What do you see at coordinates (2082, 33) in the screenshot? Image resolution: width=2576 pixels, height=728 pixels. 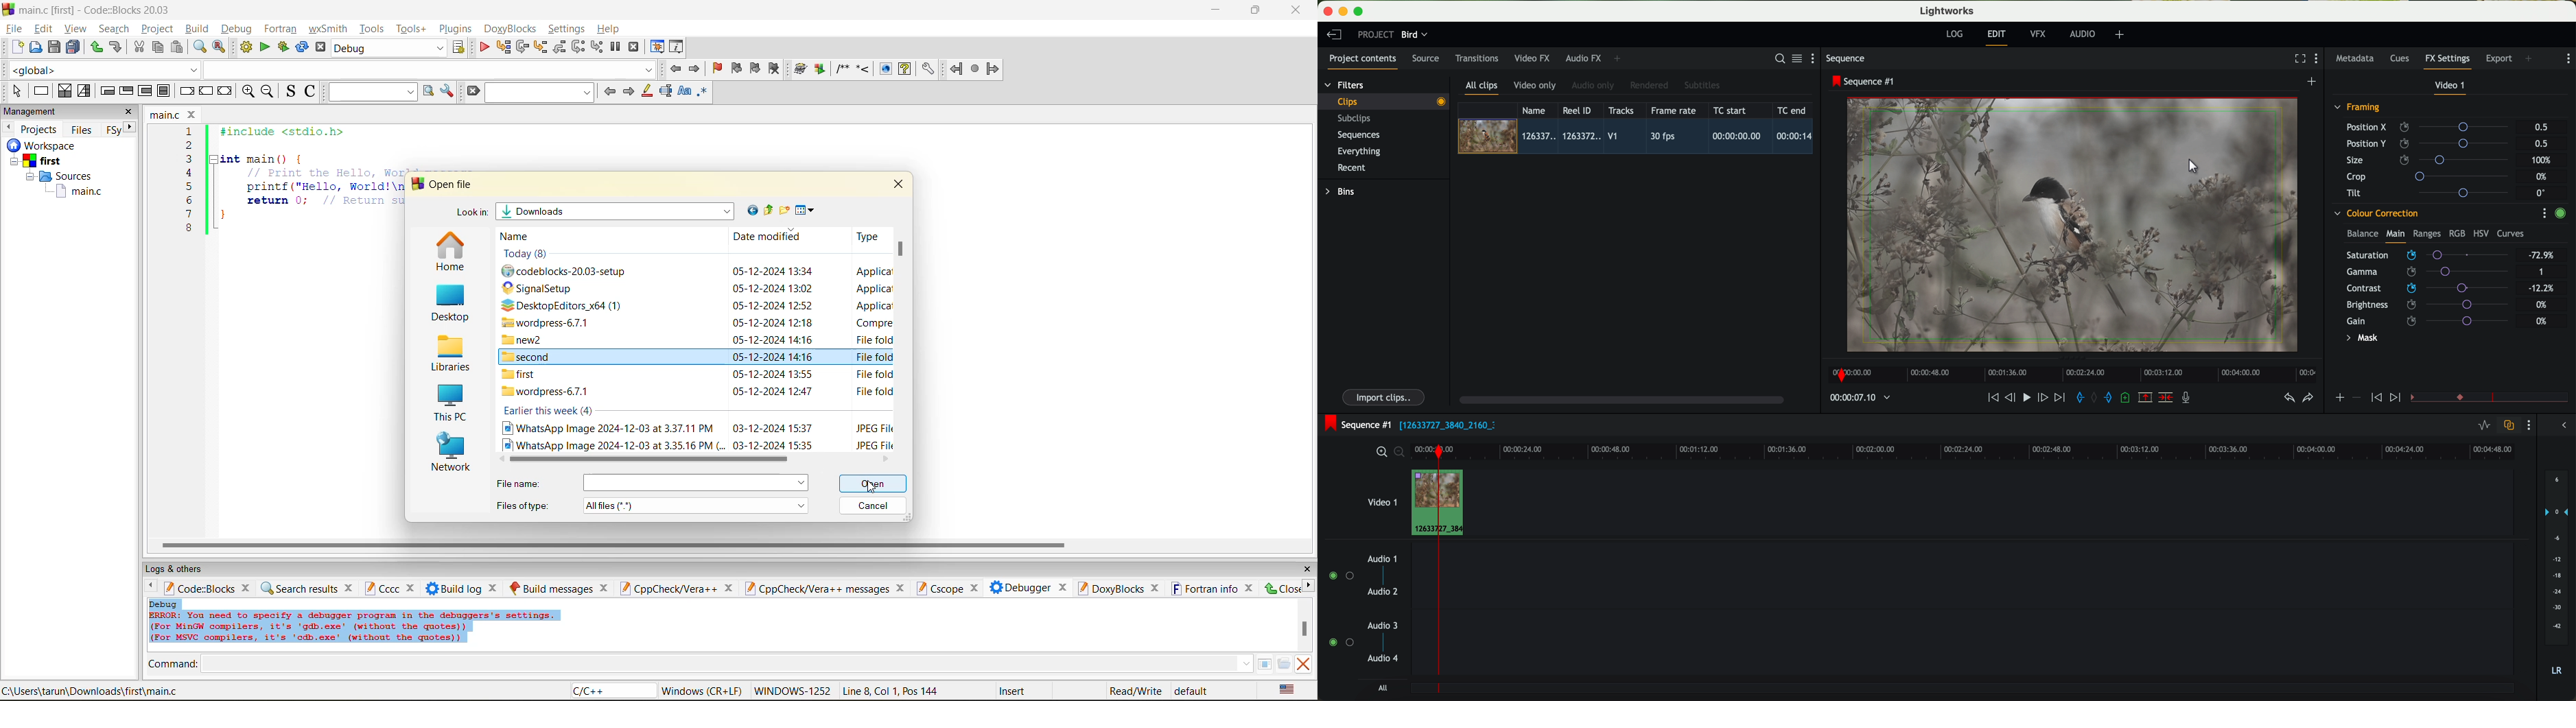 I see `audio` at bounding box center [2082, 33].